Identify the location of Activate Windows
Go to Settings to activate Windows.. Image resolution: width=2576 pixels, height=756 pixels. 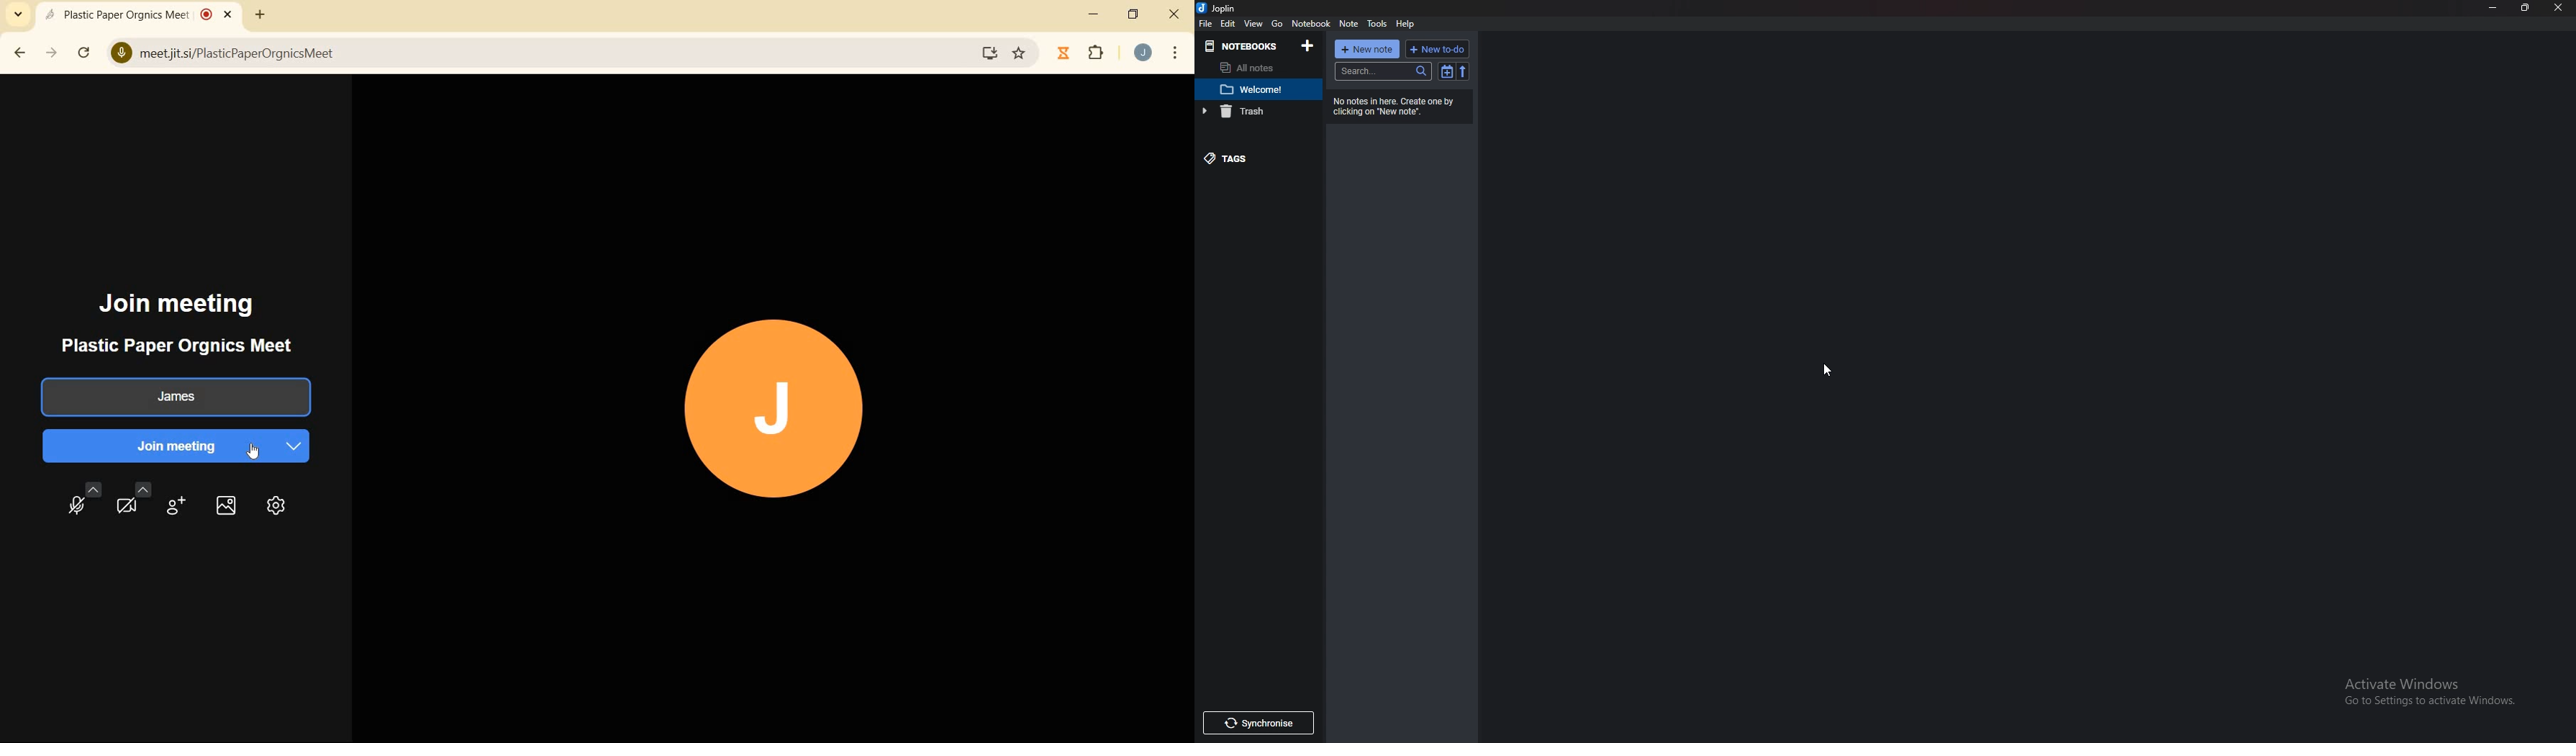
(2424, 688).